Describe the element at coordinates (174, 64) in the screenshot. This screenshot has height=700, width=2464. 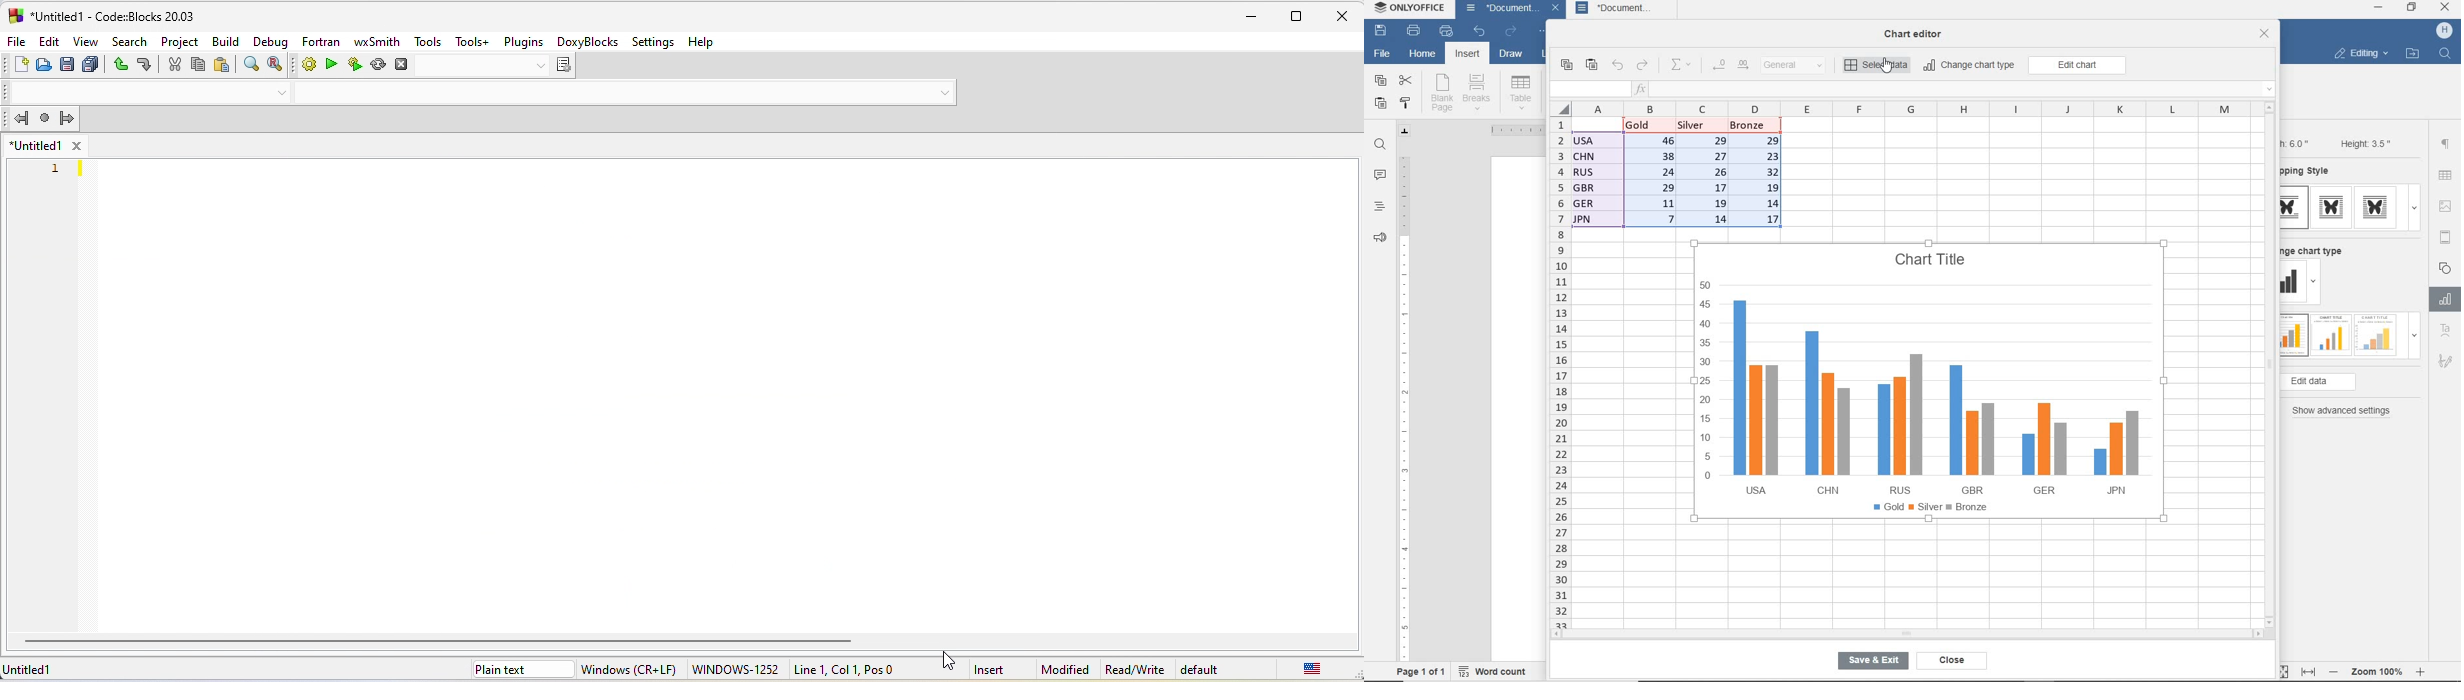
I see `cut` at that location.